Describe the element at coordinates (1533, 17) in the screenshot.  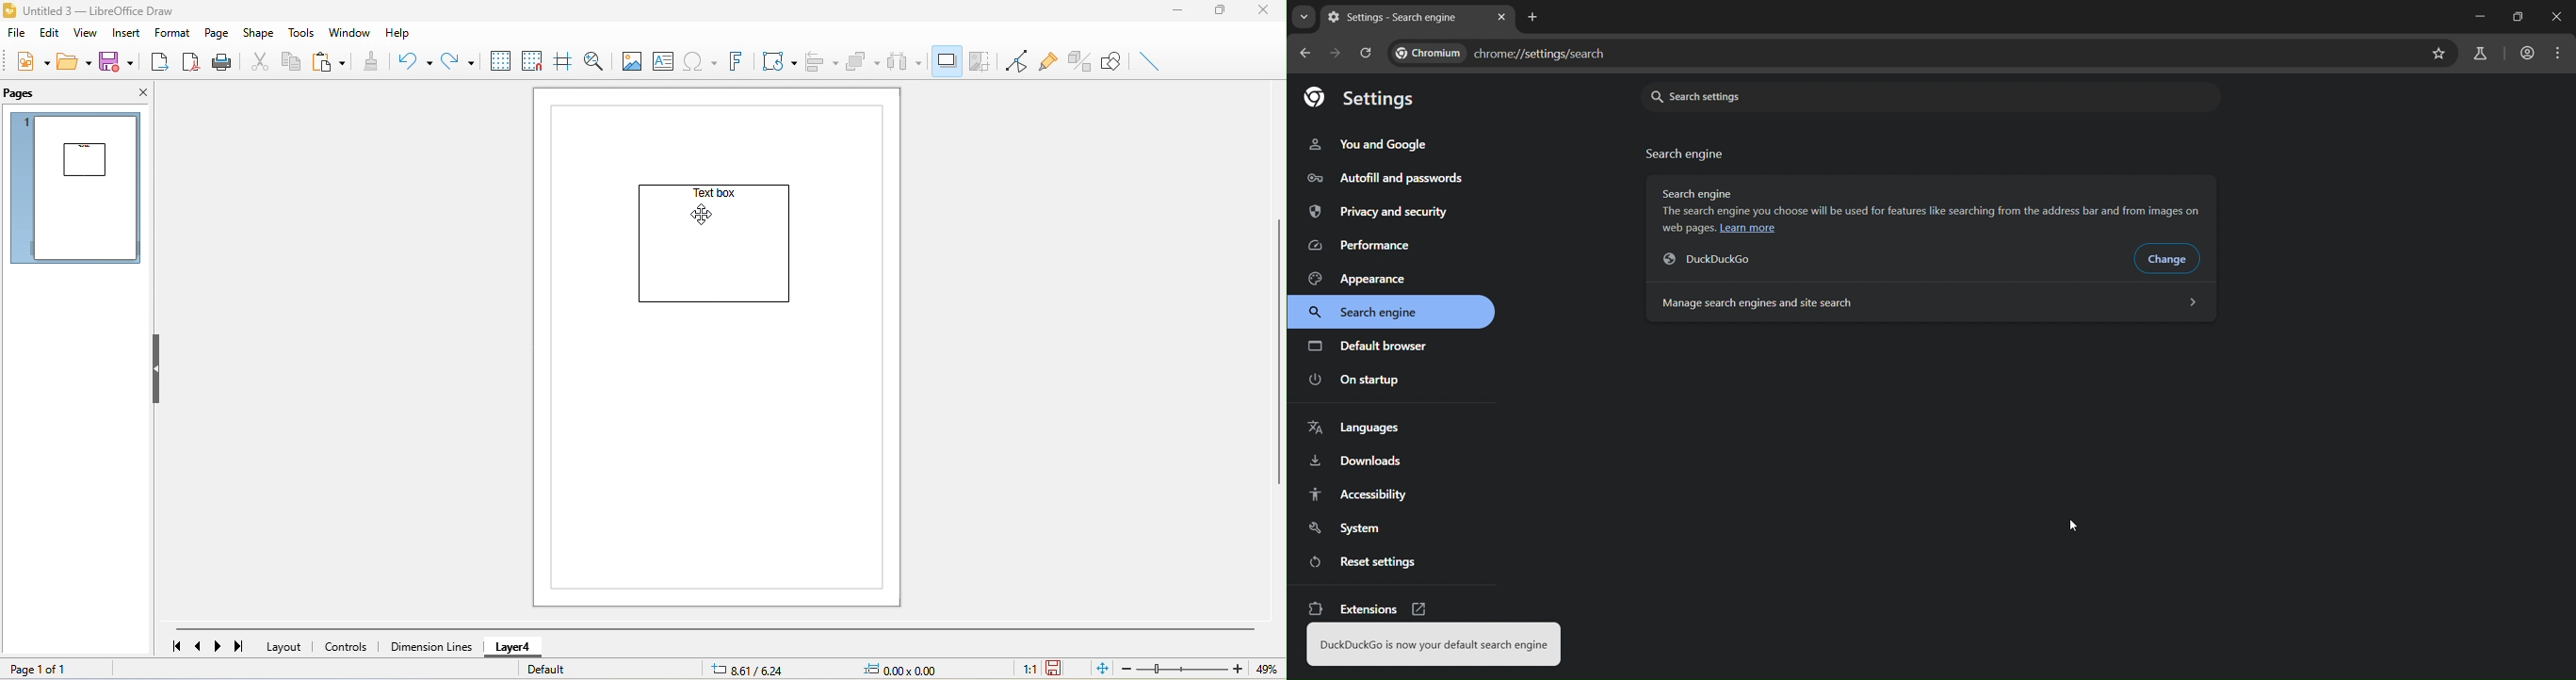
I see `new tab` at that location.